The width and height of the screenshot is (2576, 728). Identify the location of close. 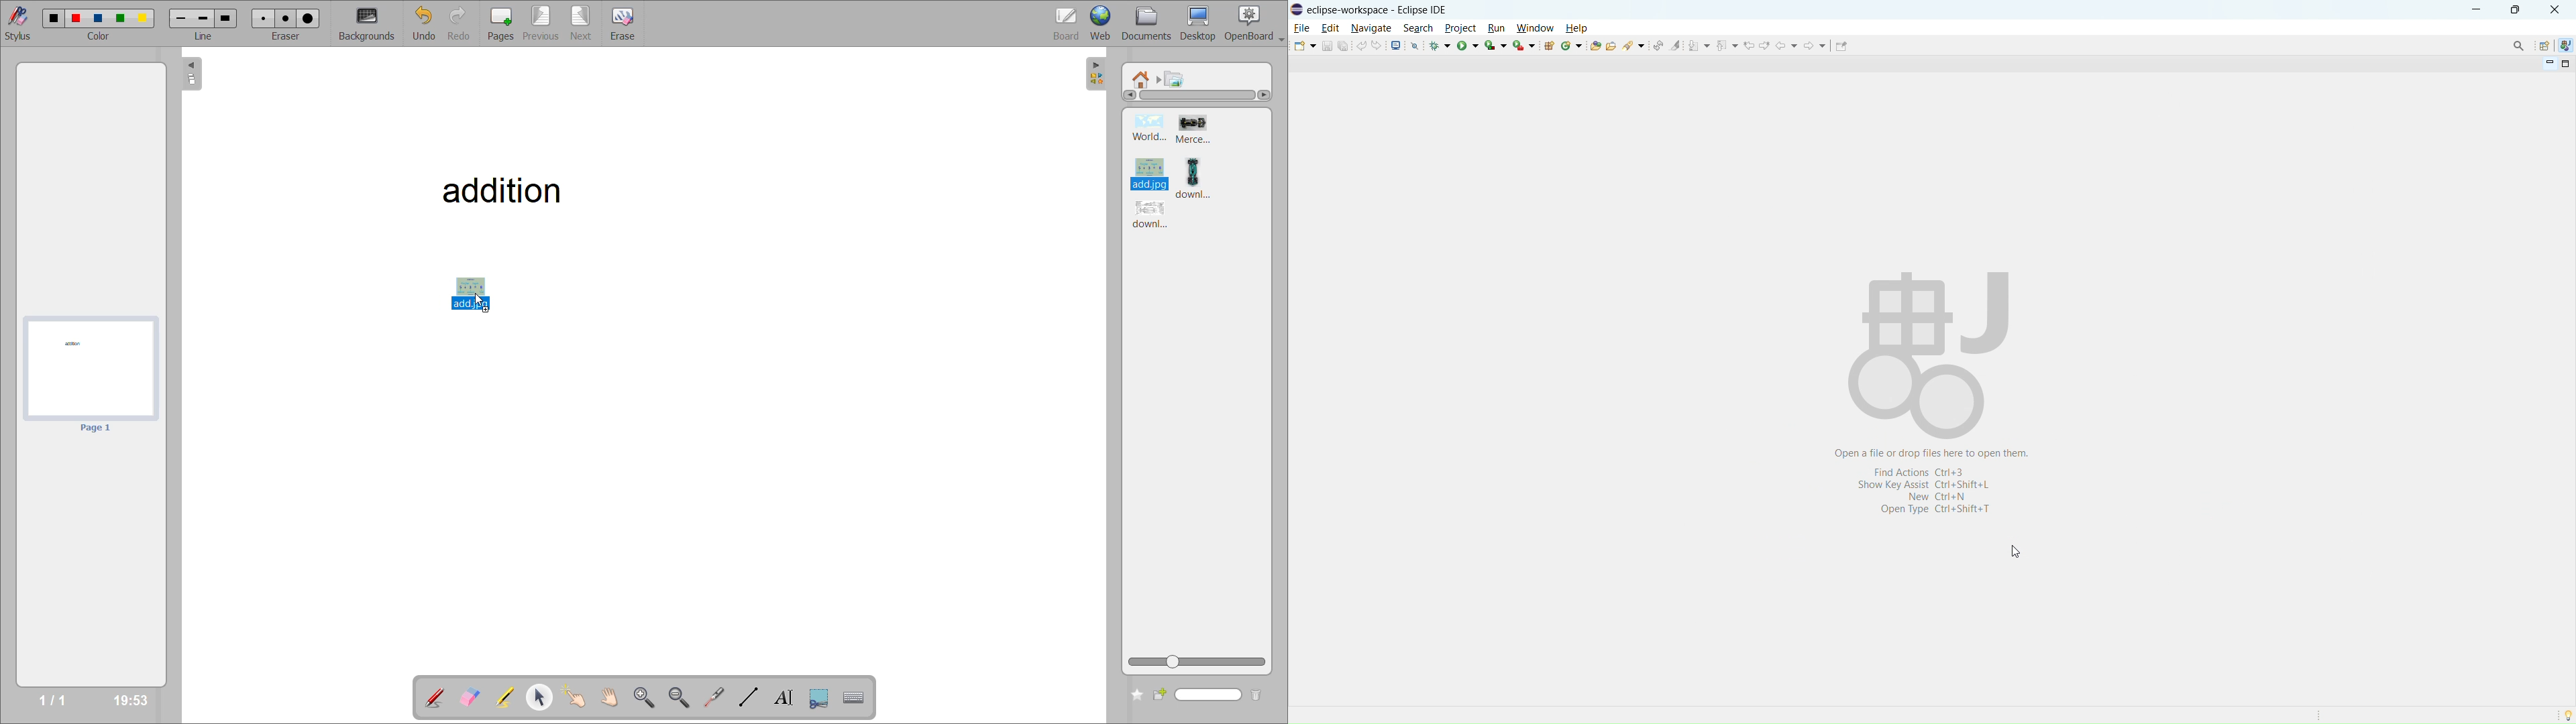
(2554, 9).